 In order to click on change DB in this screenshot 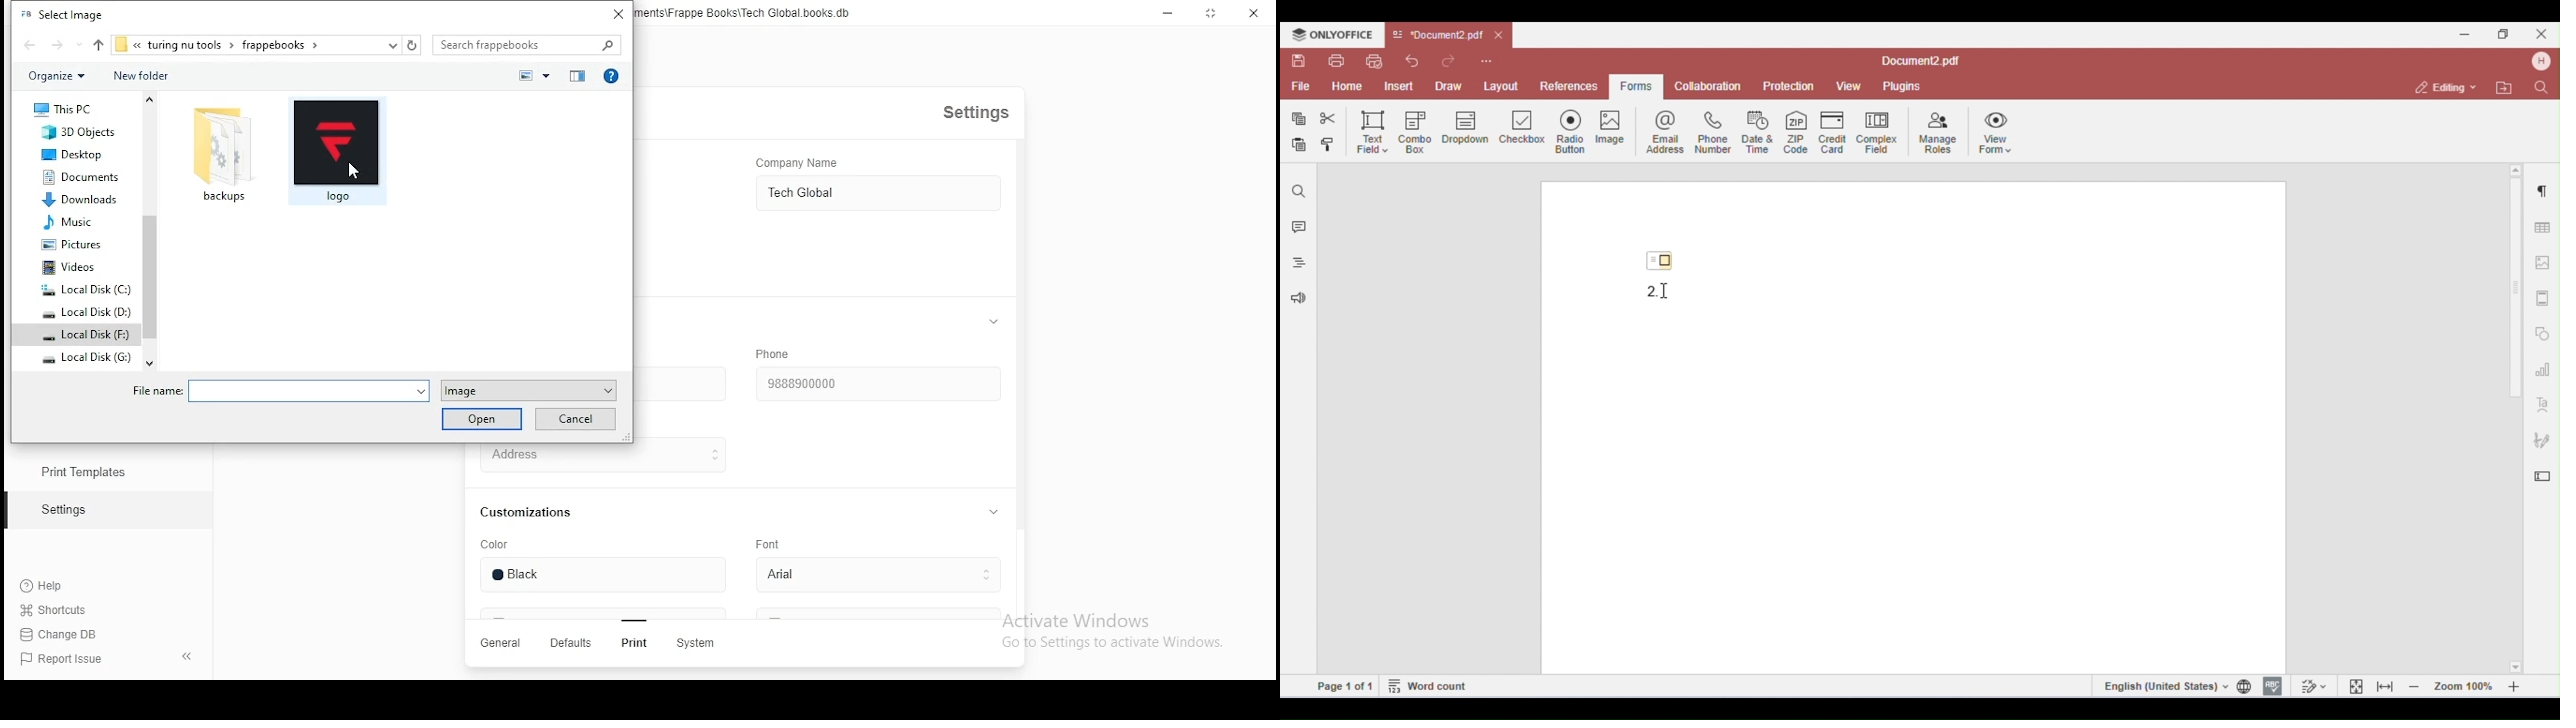, I will do `click(54, 637)`.